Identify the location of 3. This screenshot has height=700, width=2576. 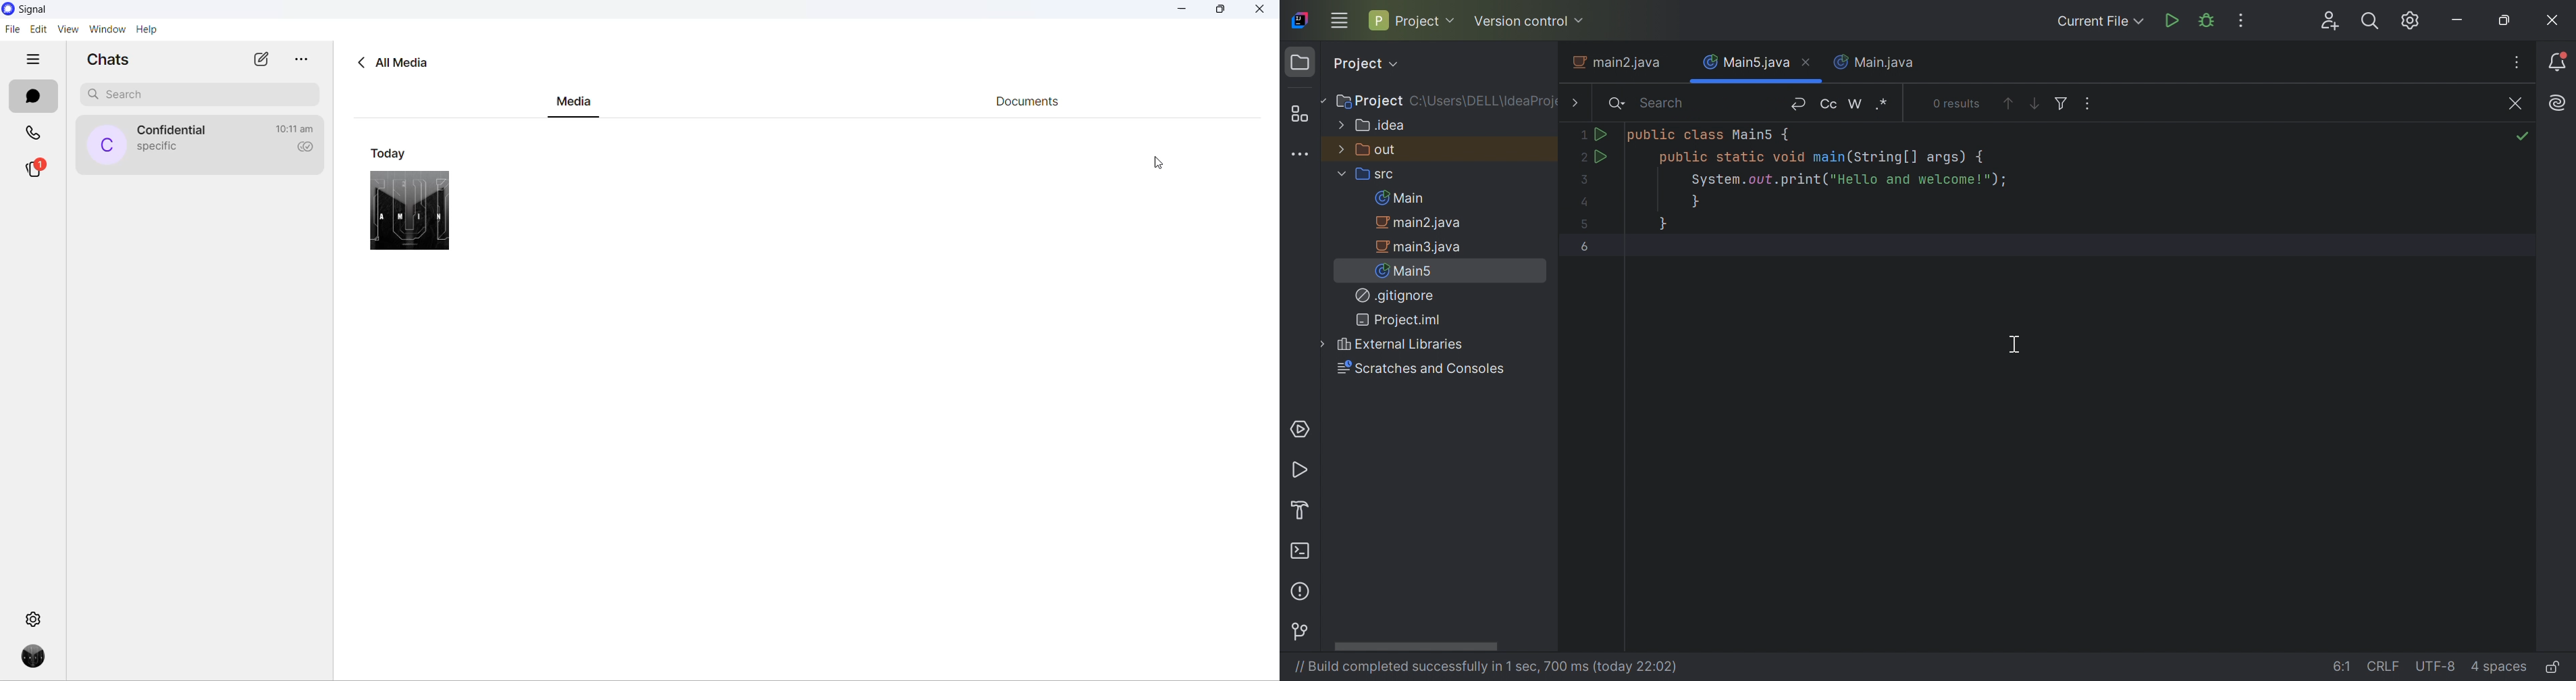
(1591, 180).